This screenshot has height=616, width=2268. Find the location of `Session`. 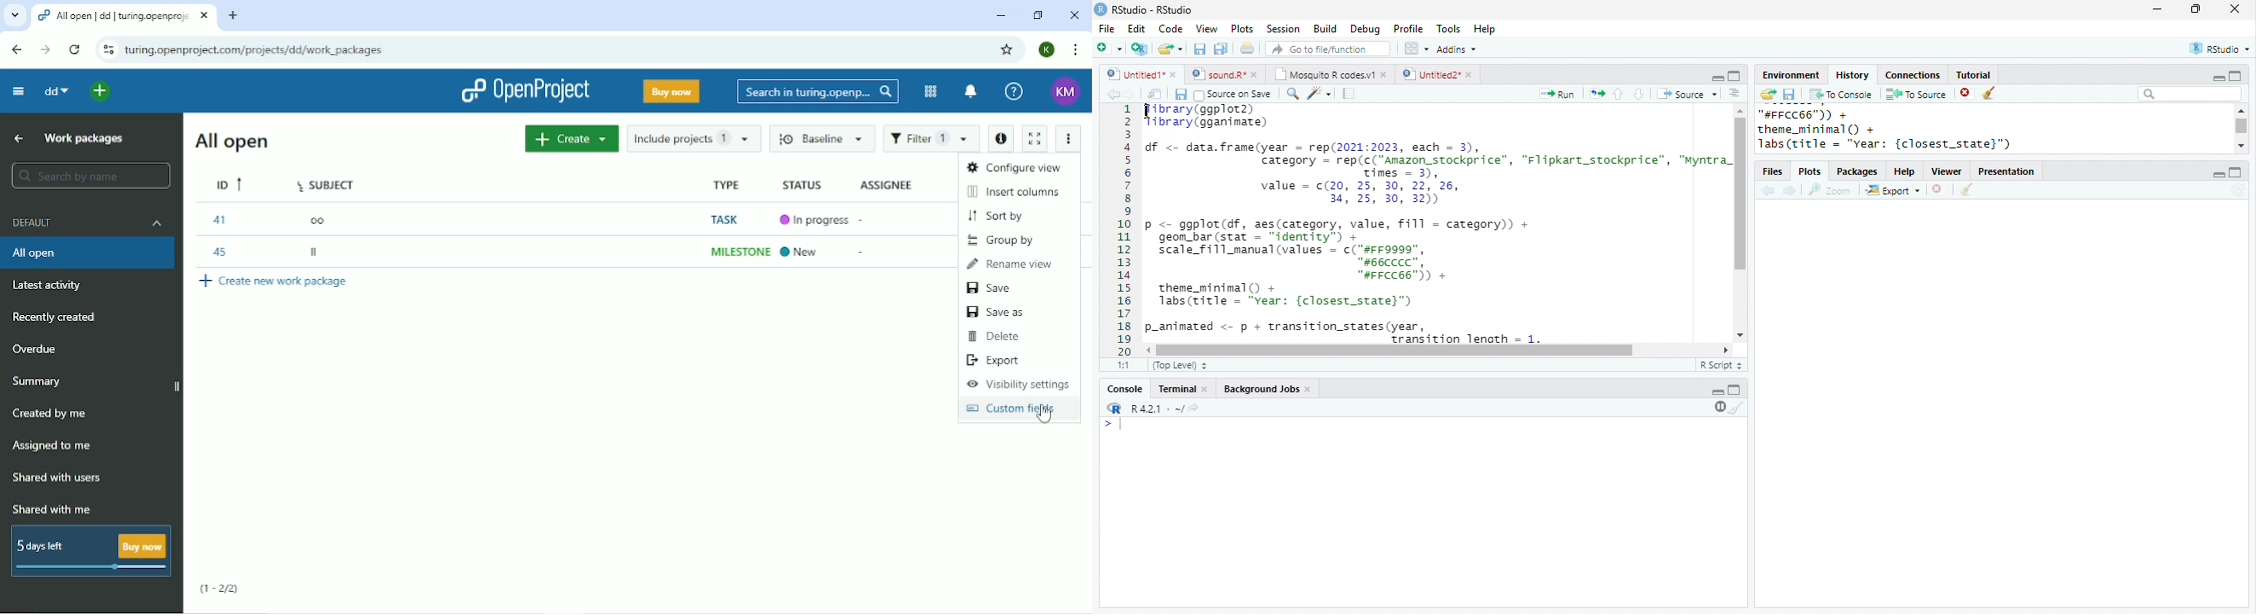

Session is located at coordinates (1282, 29).